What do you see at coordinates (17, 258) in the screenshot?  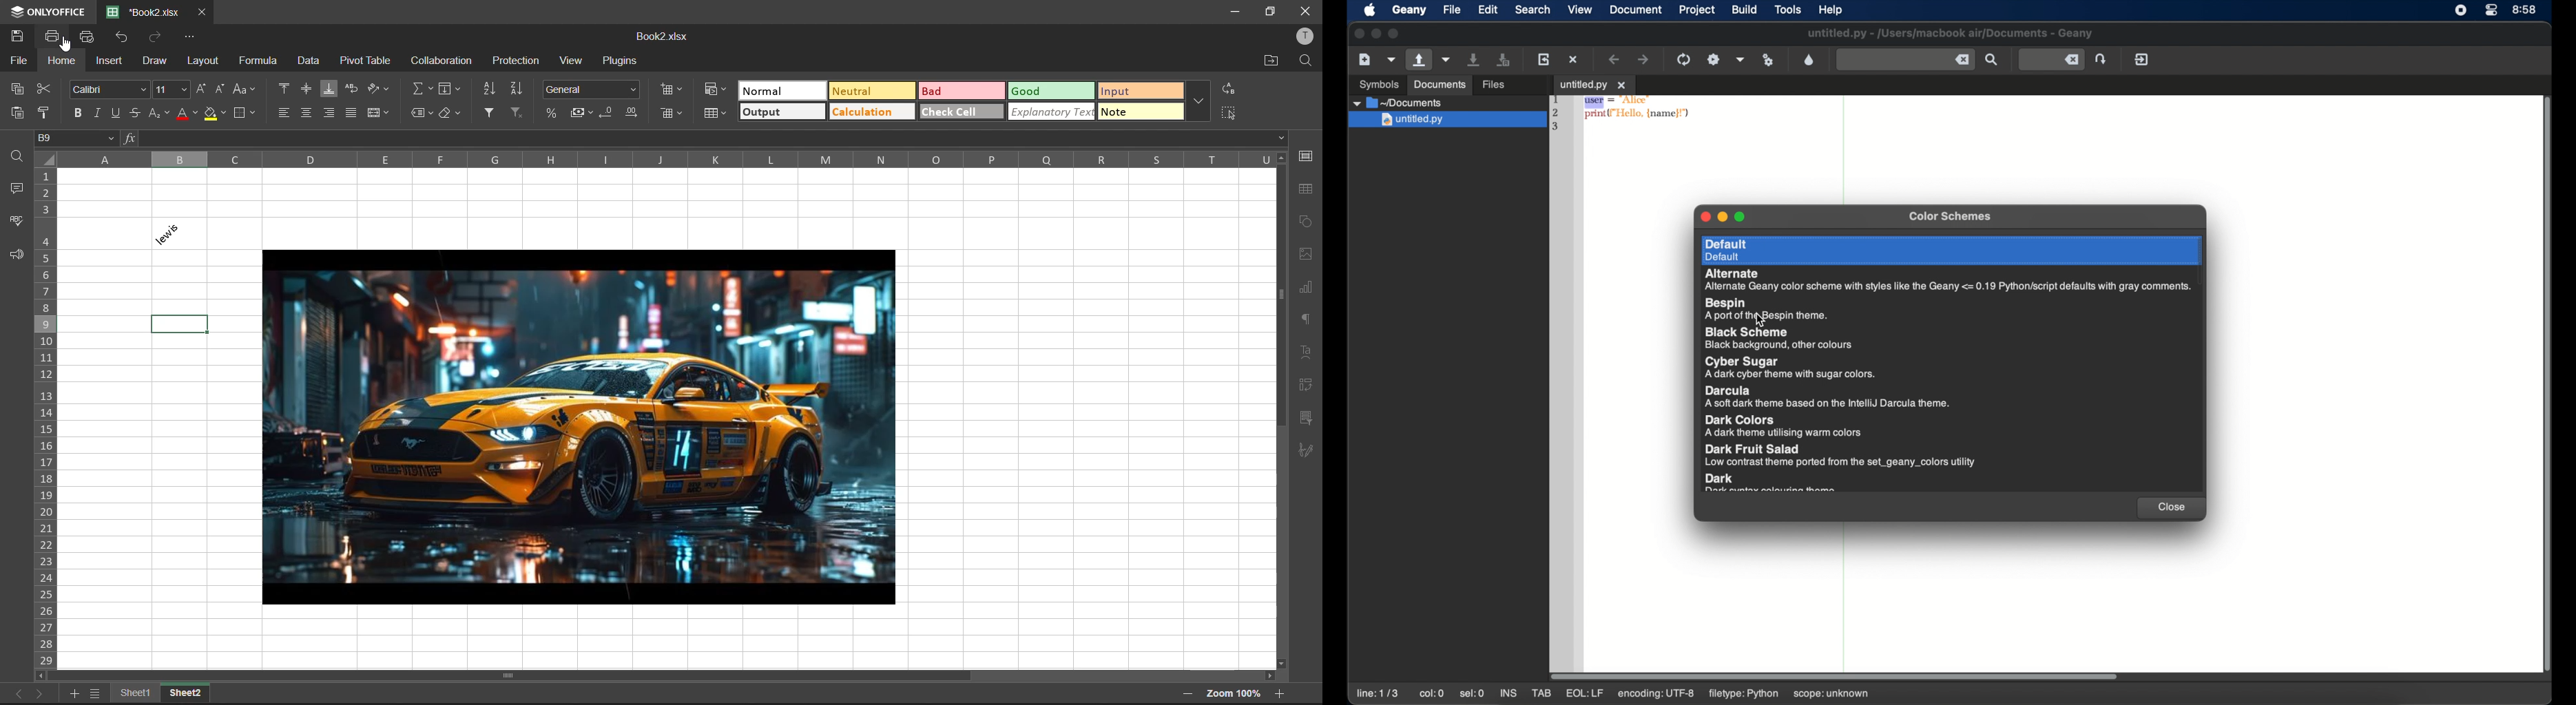 I see `feedback` at bounding box center [17, 258].